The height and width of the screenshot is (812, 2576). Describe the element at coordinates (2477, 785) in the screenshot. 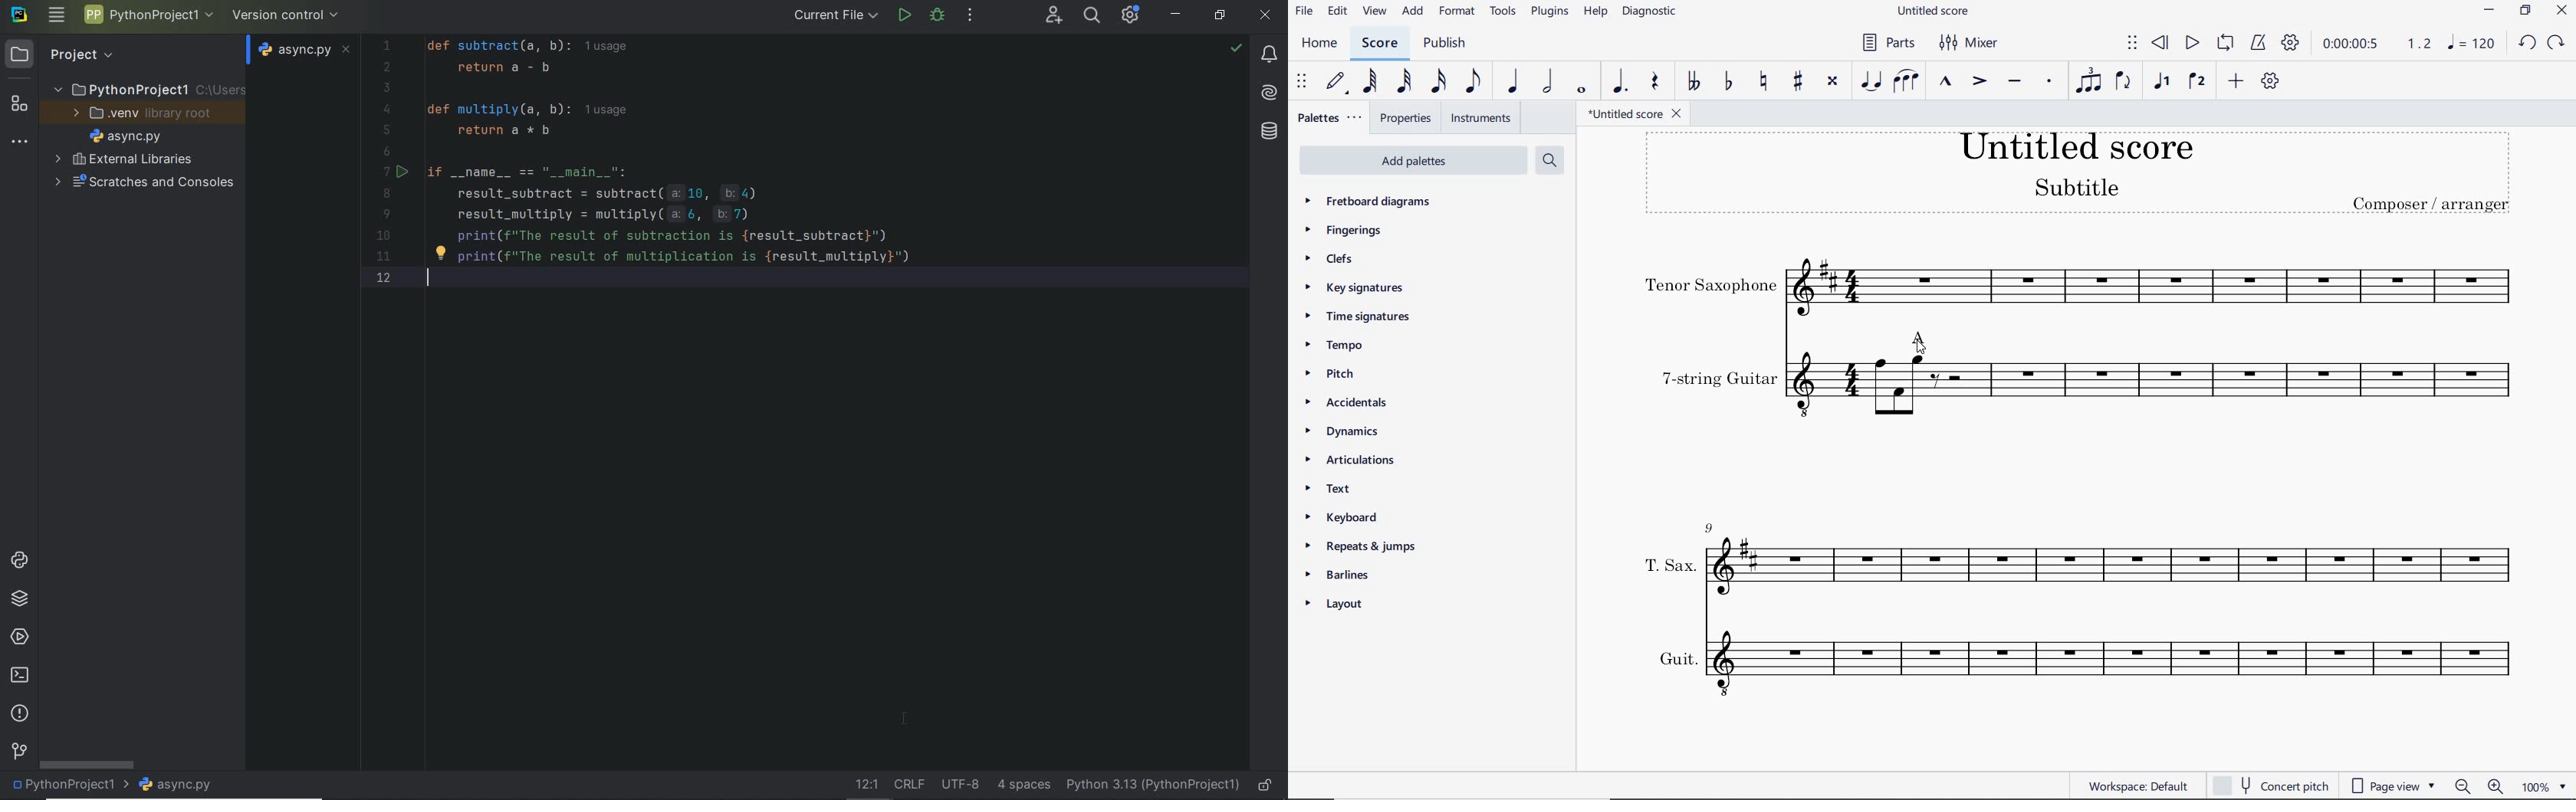

I see `ZOOM OUT OR ZOOM IN` at that location.